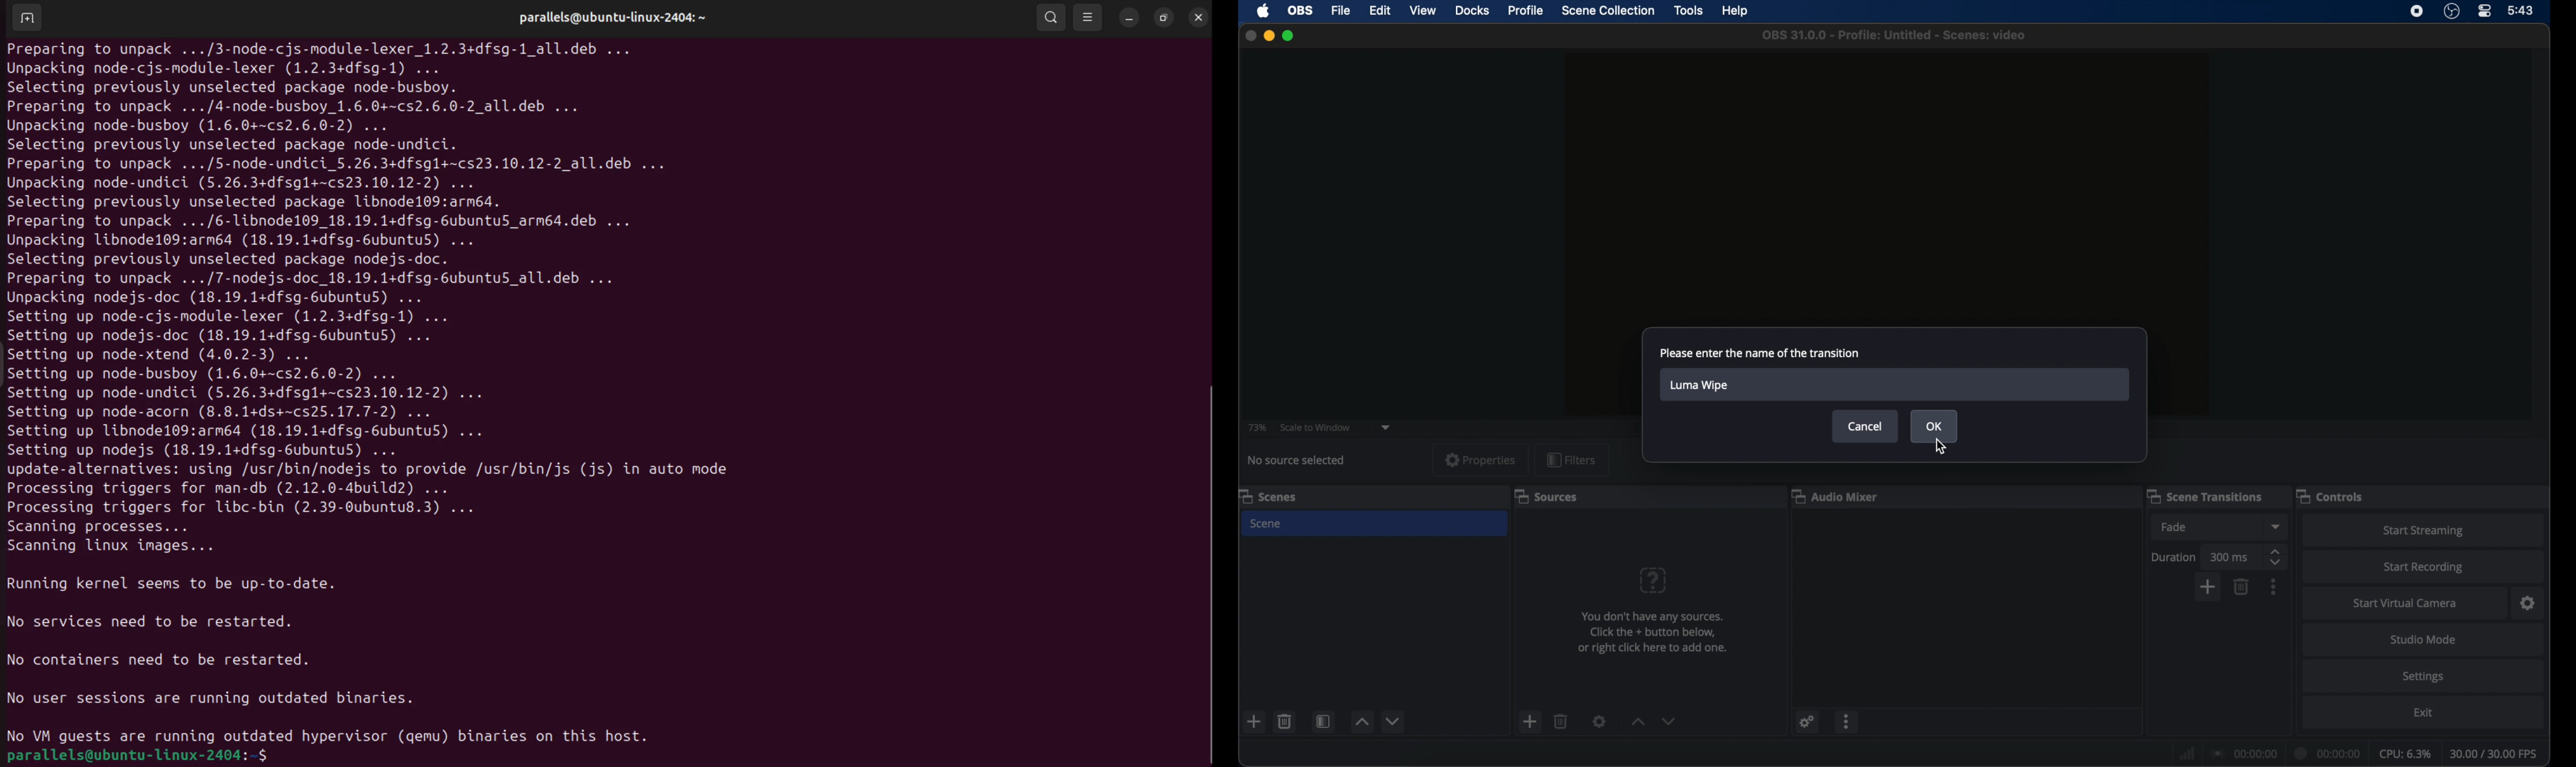 The height and width of the screenshot is (784, 2576). What do you see at coordinates (2328, 754) in the screenshot?
I see `duration` at bounding box center [2328, 754].